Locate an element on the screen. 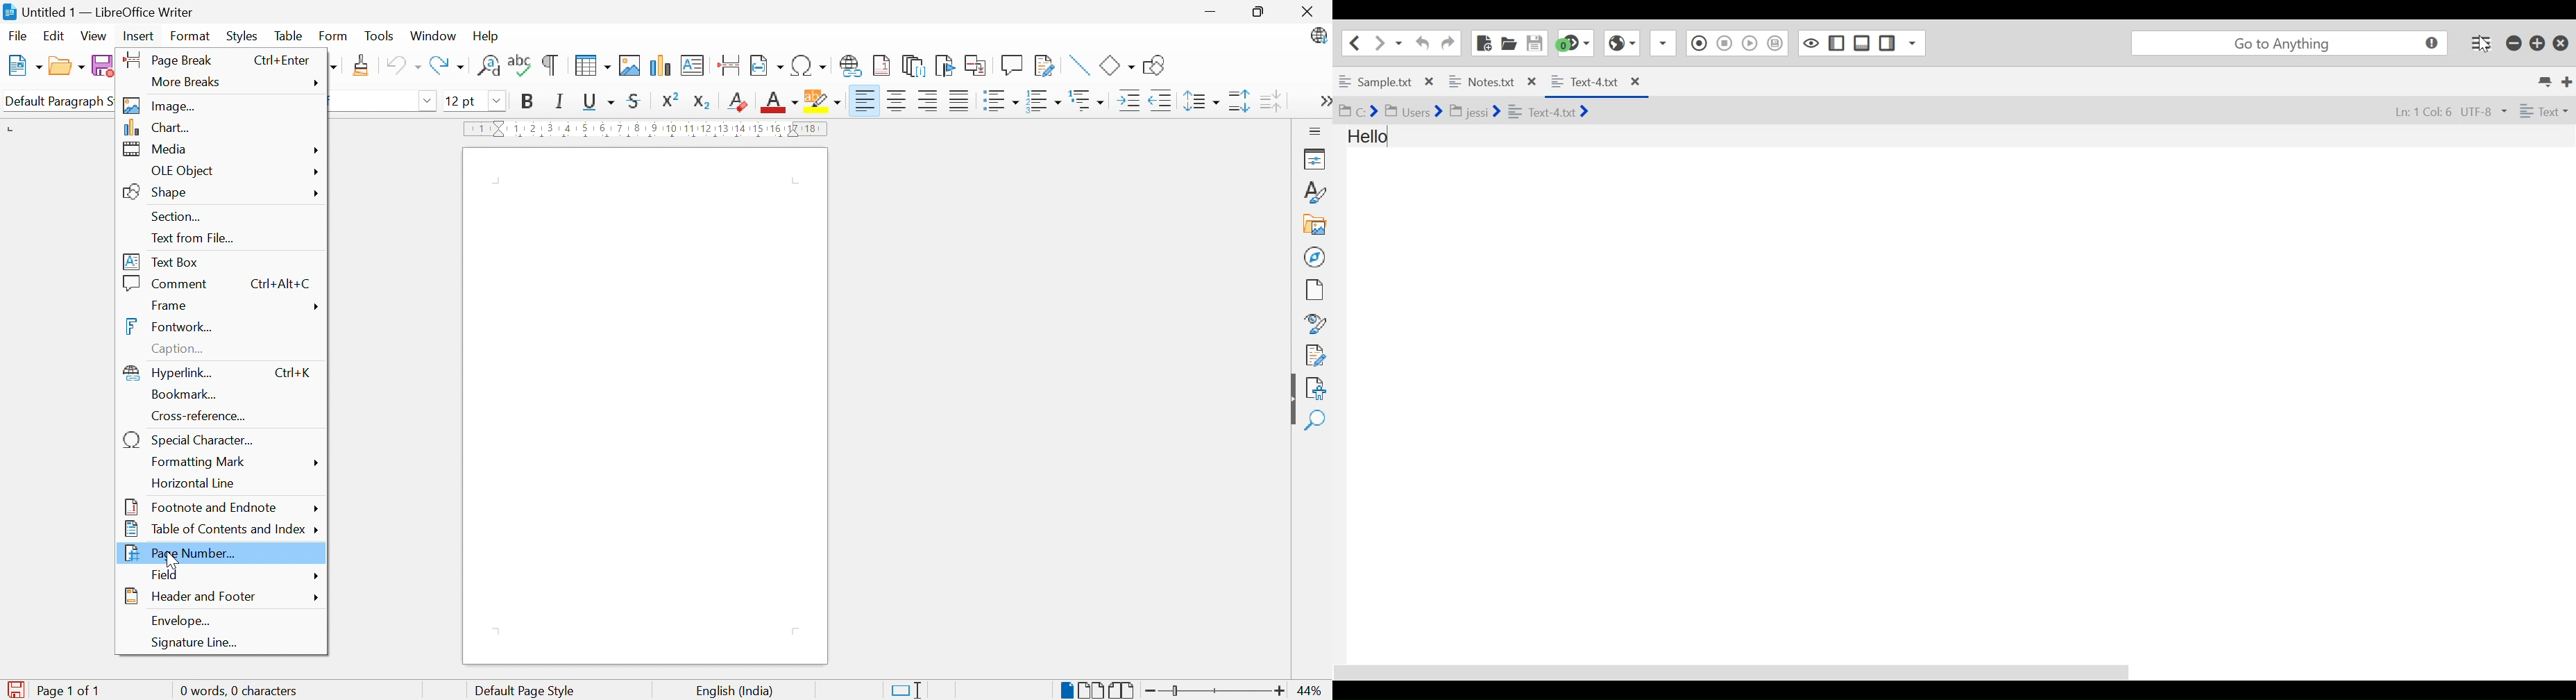 The height and width of the screenshot is (700, 2576). More is located at coordinates (1323, 101).